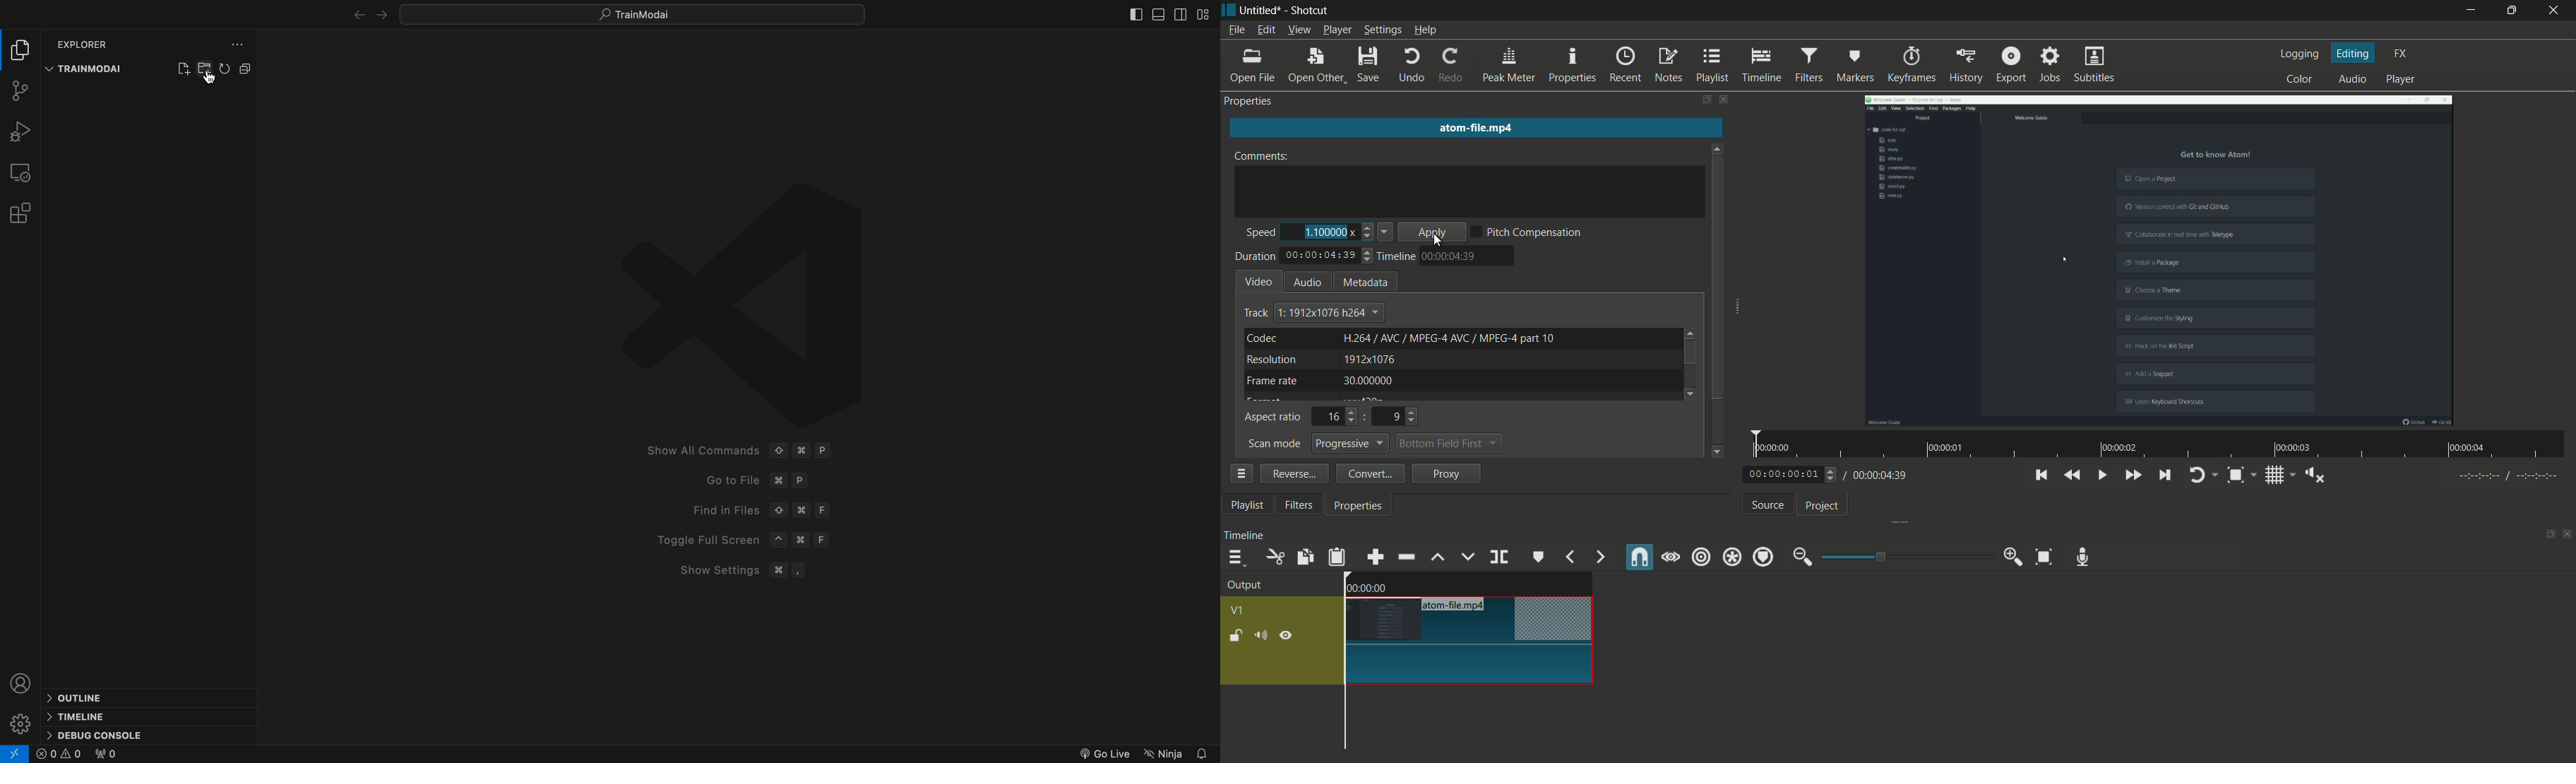 The image size is (2576, 784). What do you see at coordinates (1452, 64) in the screenshot?
I see `redo` at bounding box center [1452, 64].